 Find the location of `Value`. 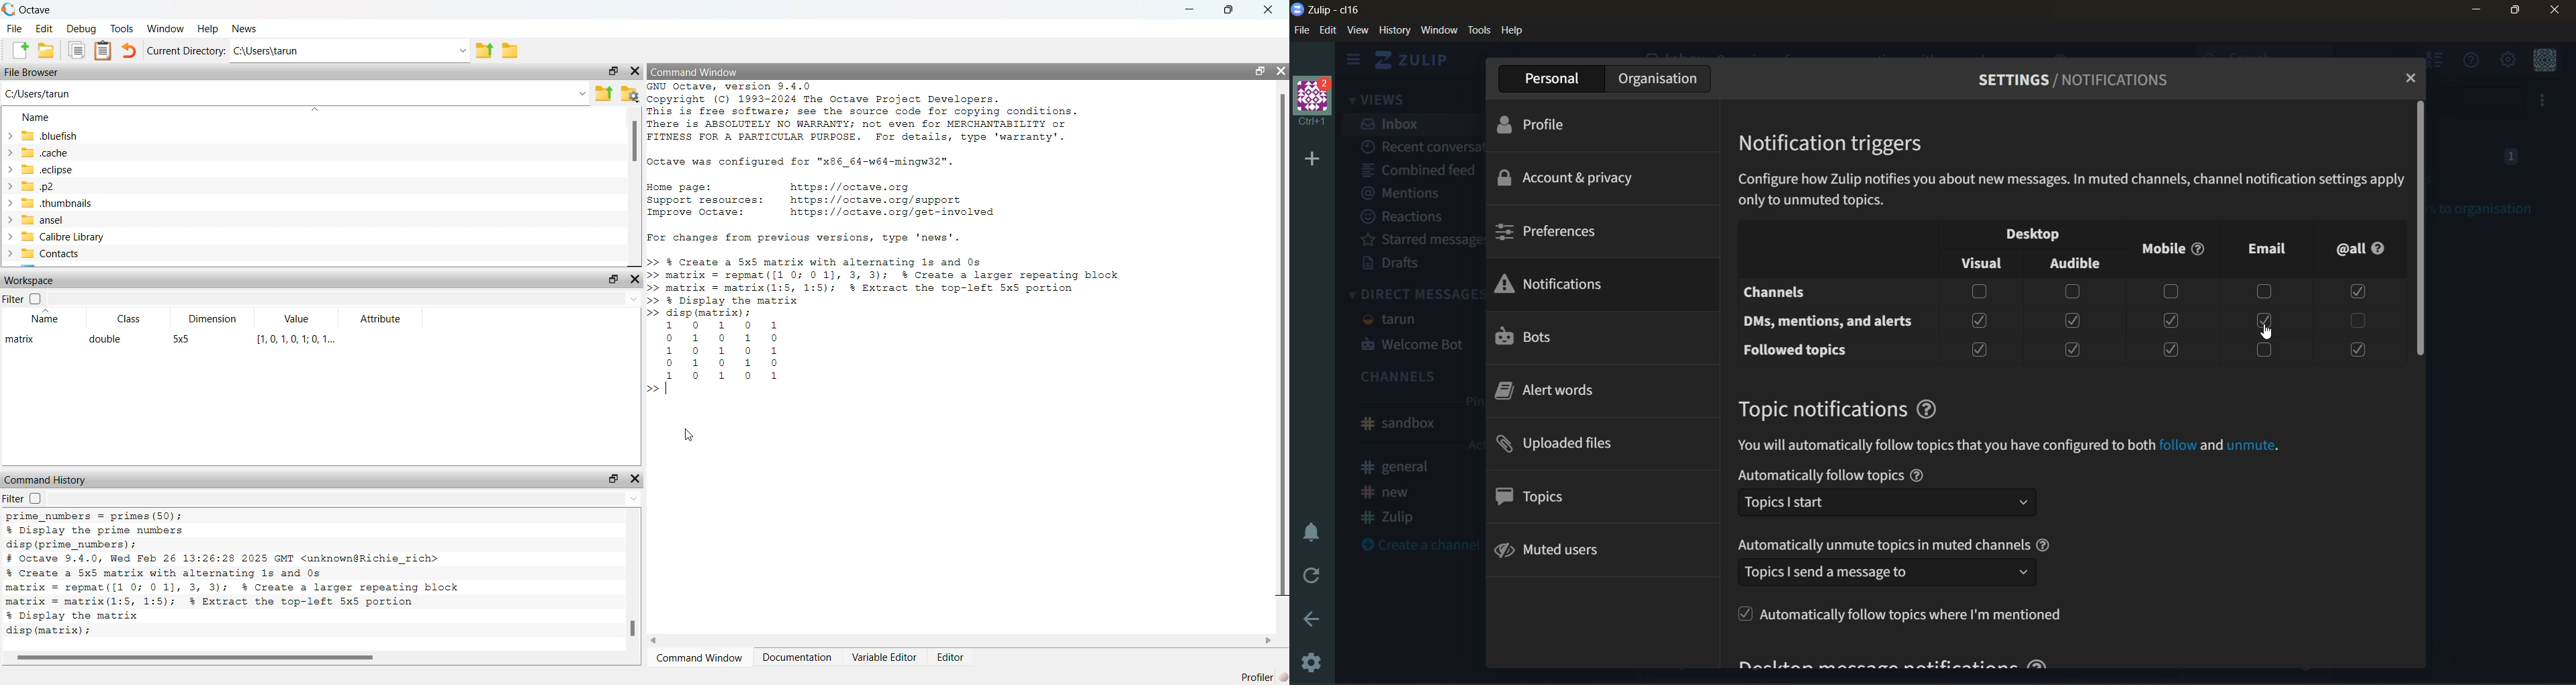

Value is located at coordinates (298, 317).